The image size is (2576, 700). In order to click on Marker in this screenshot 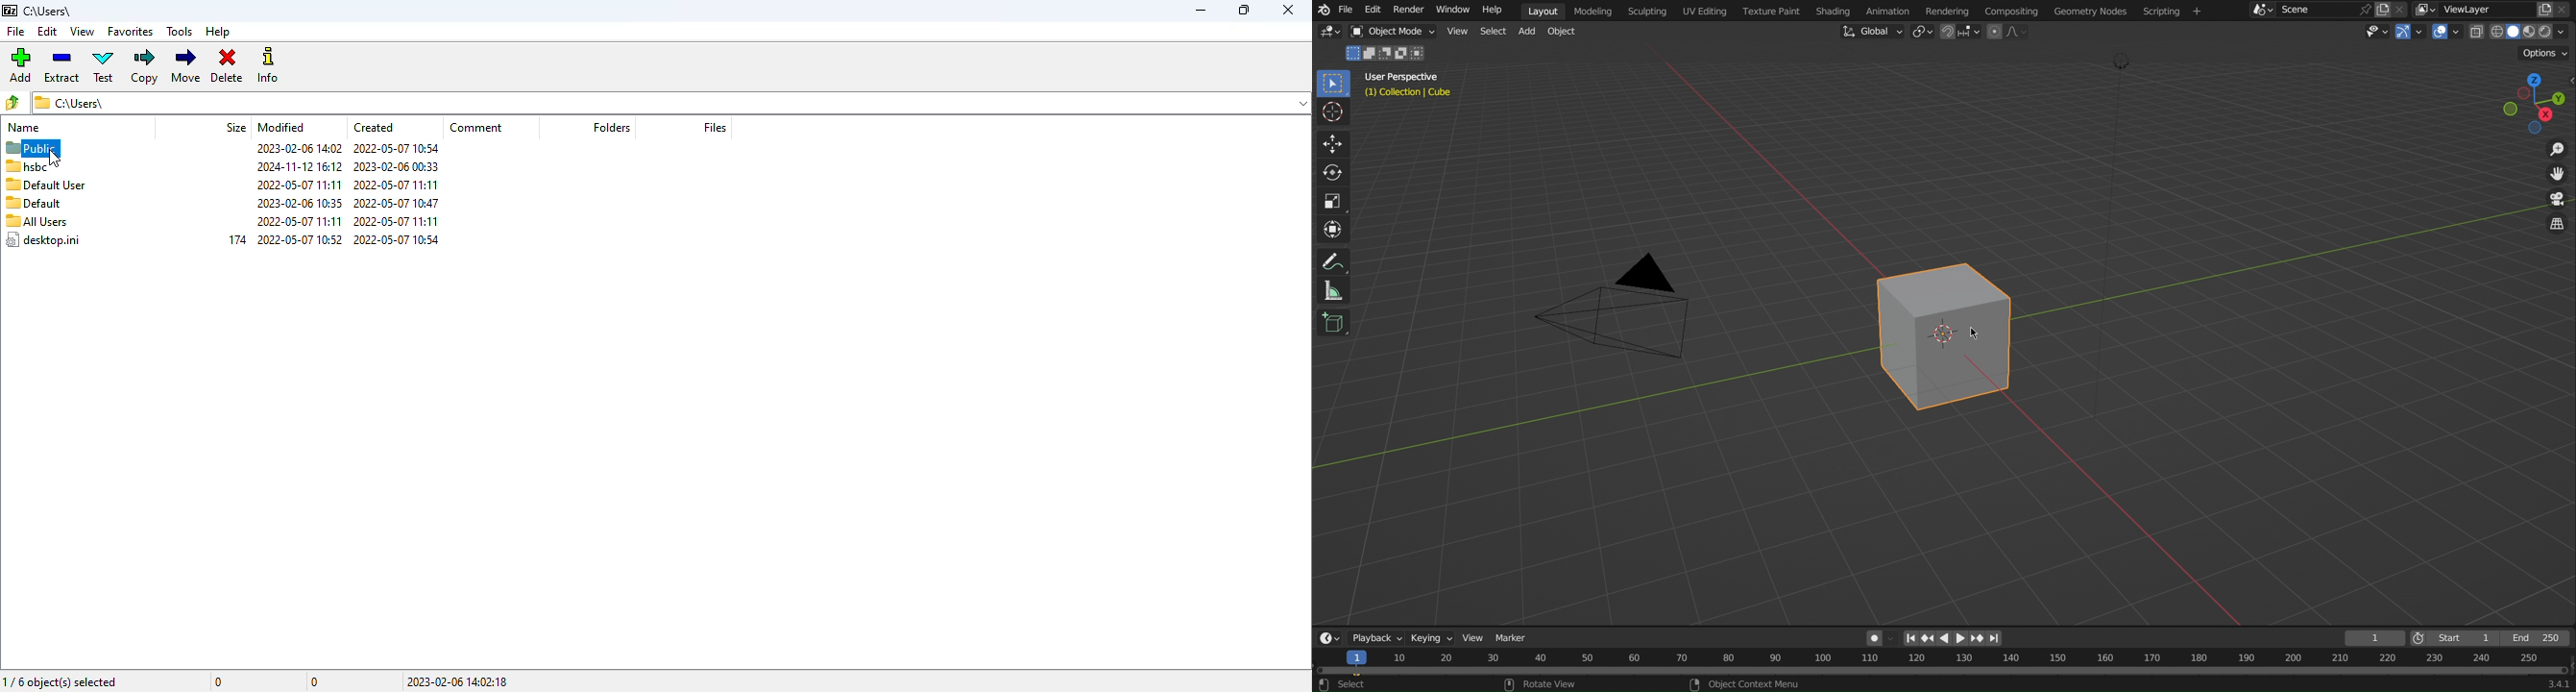, I will do `click(1516, 639)`.